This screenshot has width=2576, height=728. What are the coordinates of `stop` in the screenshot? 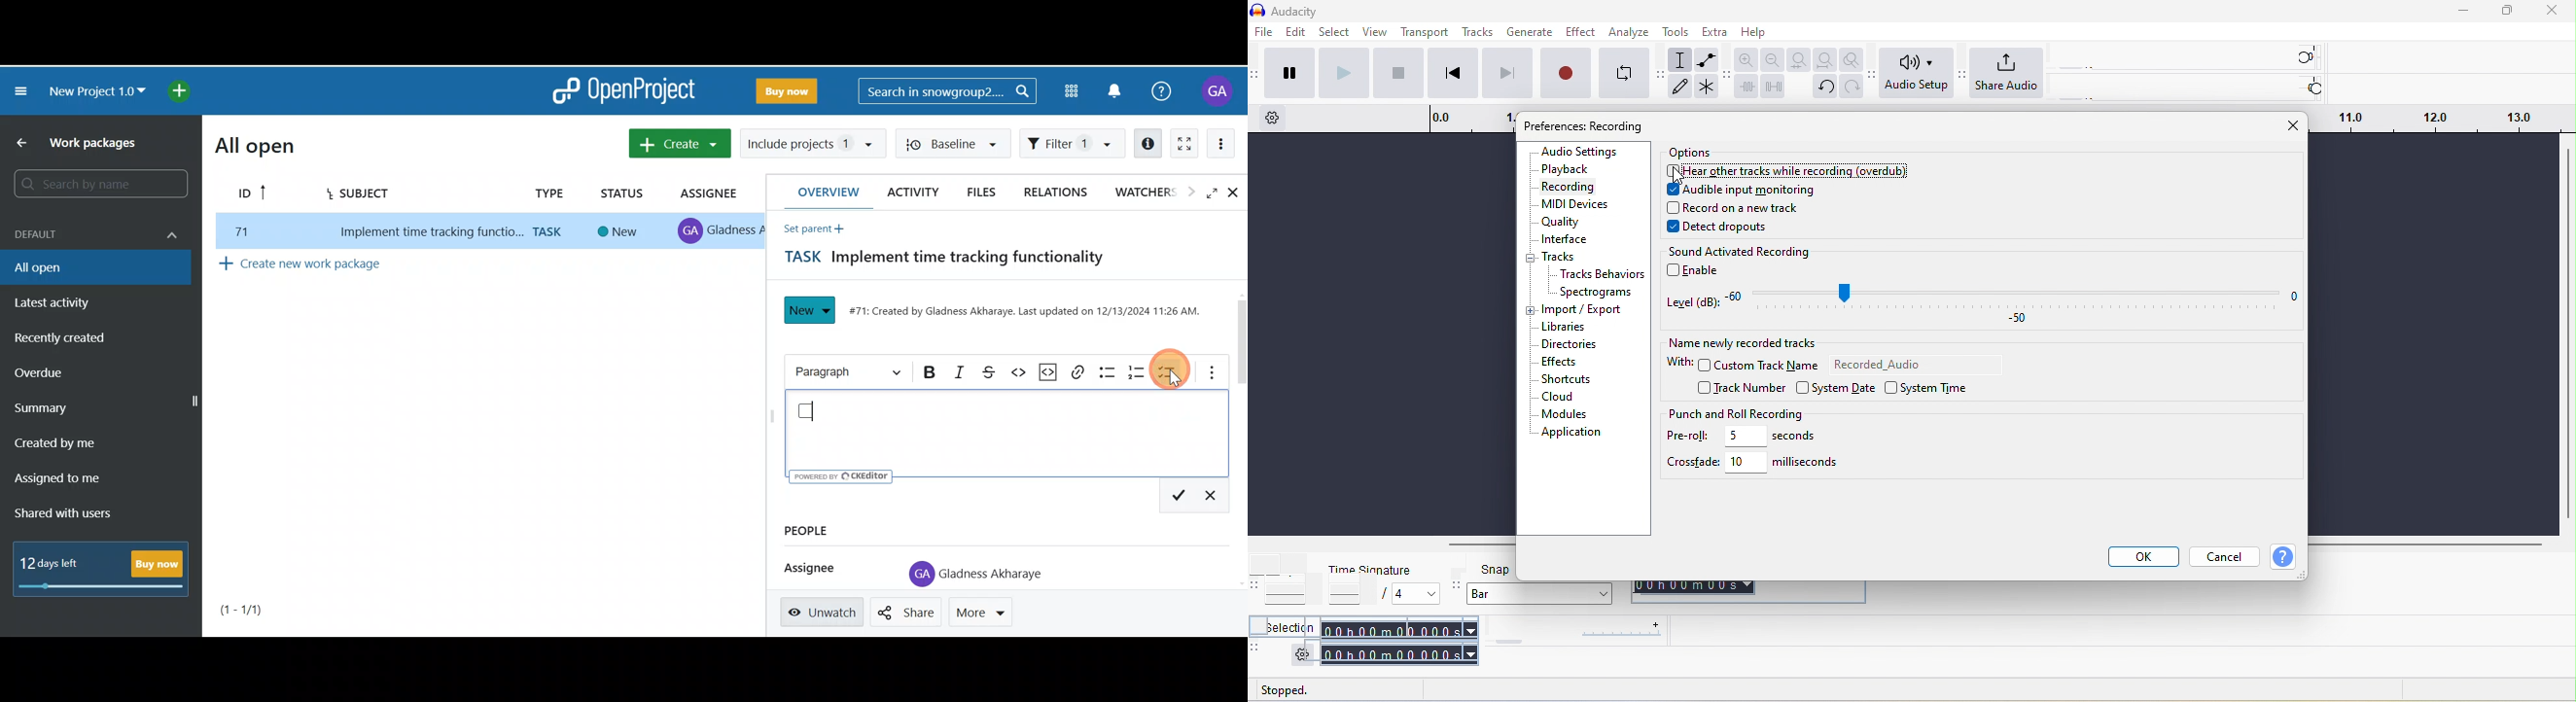 It's located at (1401, 72).